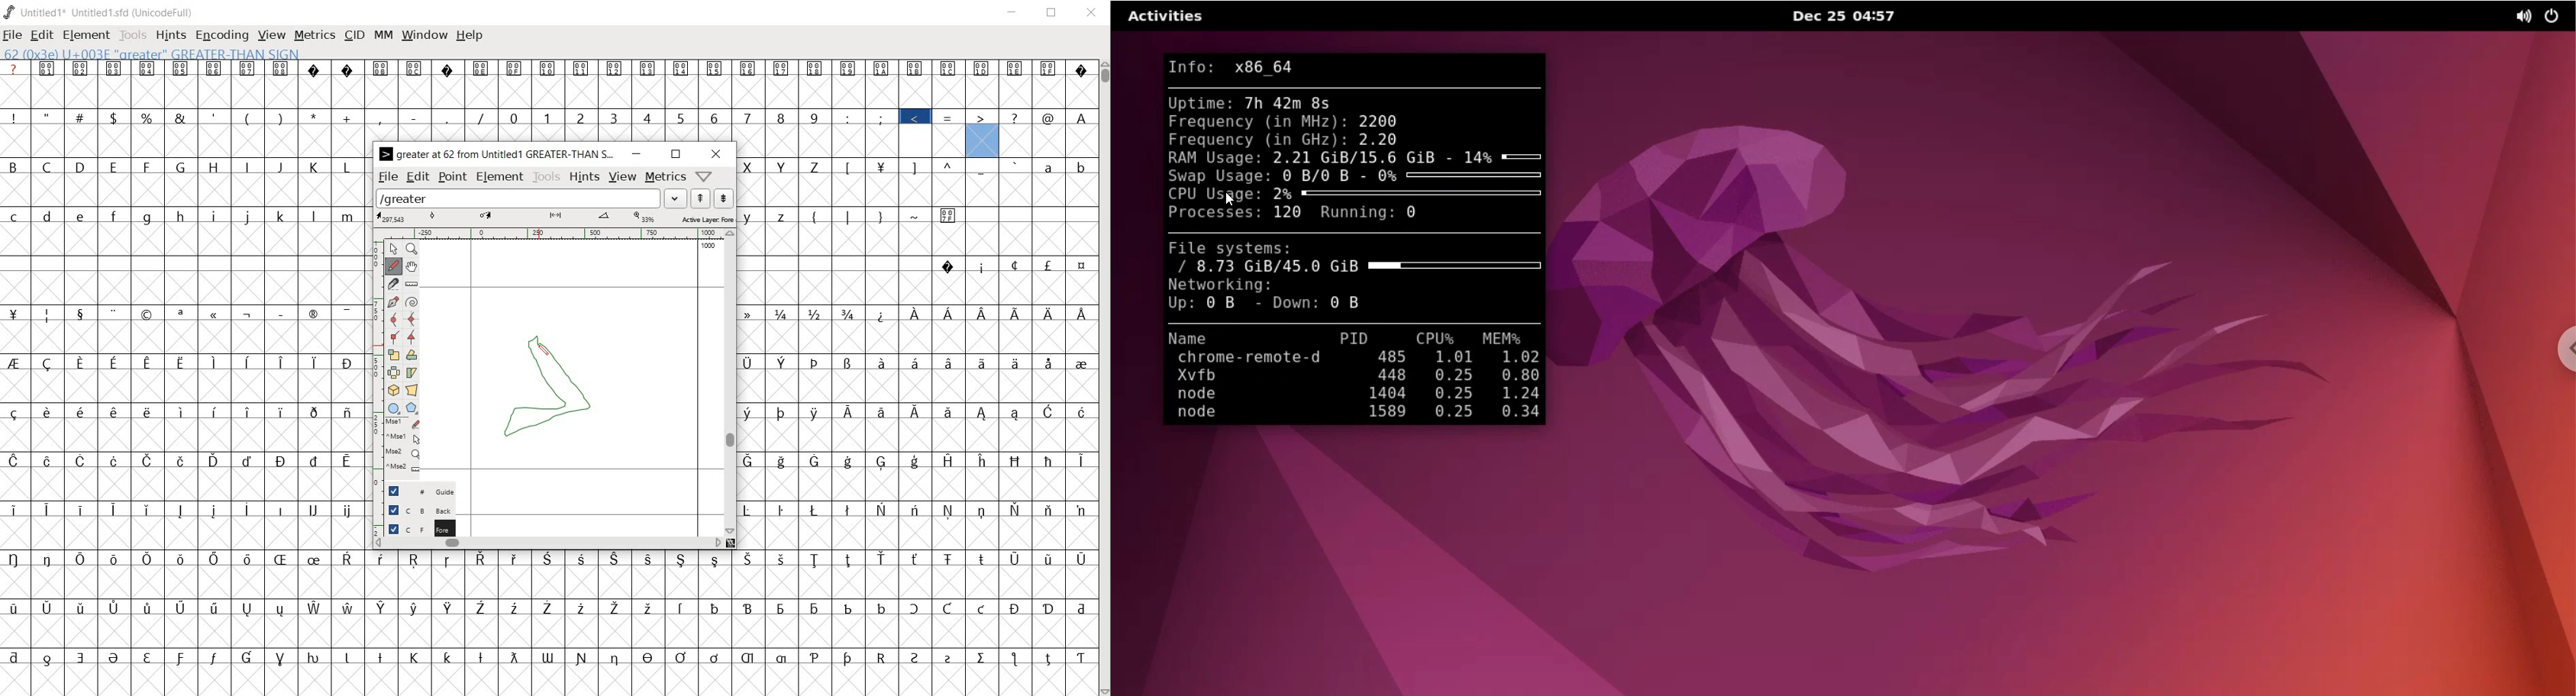 The height and width of the screenshot is (700, 2576). Describe the element at coordinates (182, 373) in the screenshot. I see `glyphs` at that location.